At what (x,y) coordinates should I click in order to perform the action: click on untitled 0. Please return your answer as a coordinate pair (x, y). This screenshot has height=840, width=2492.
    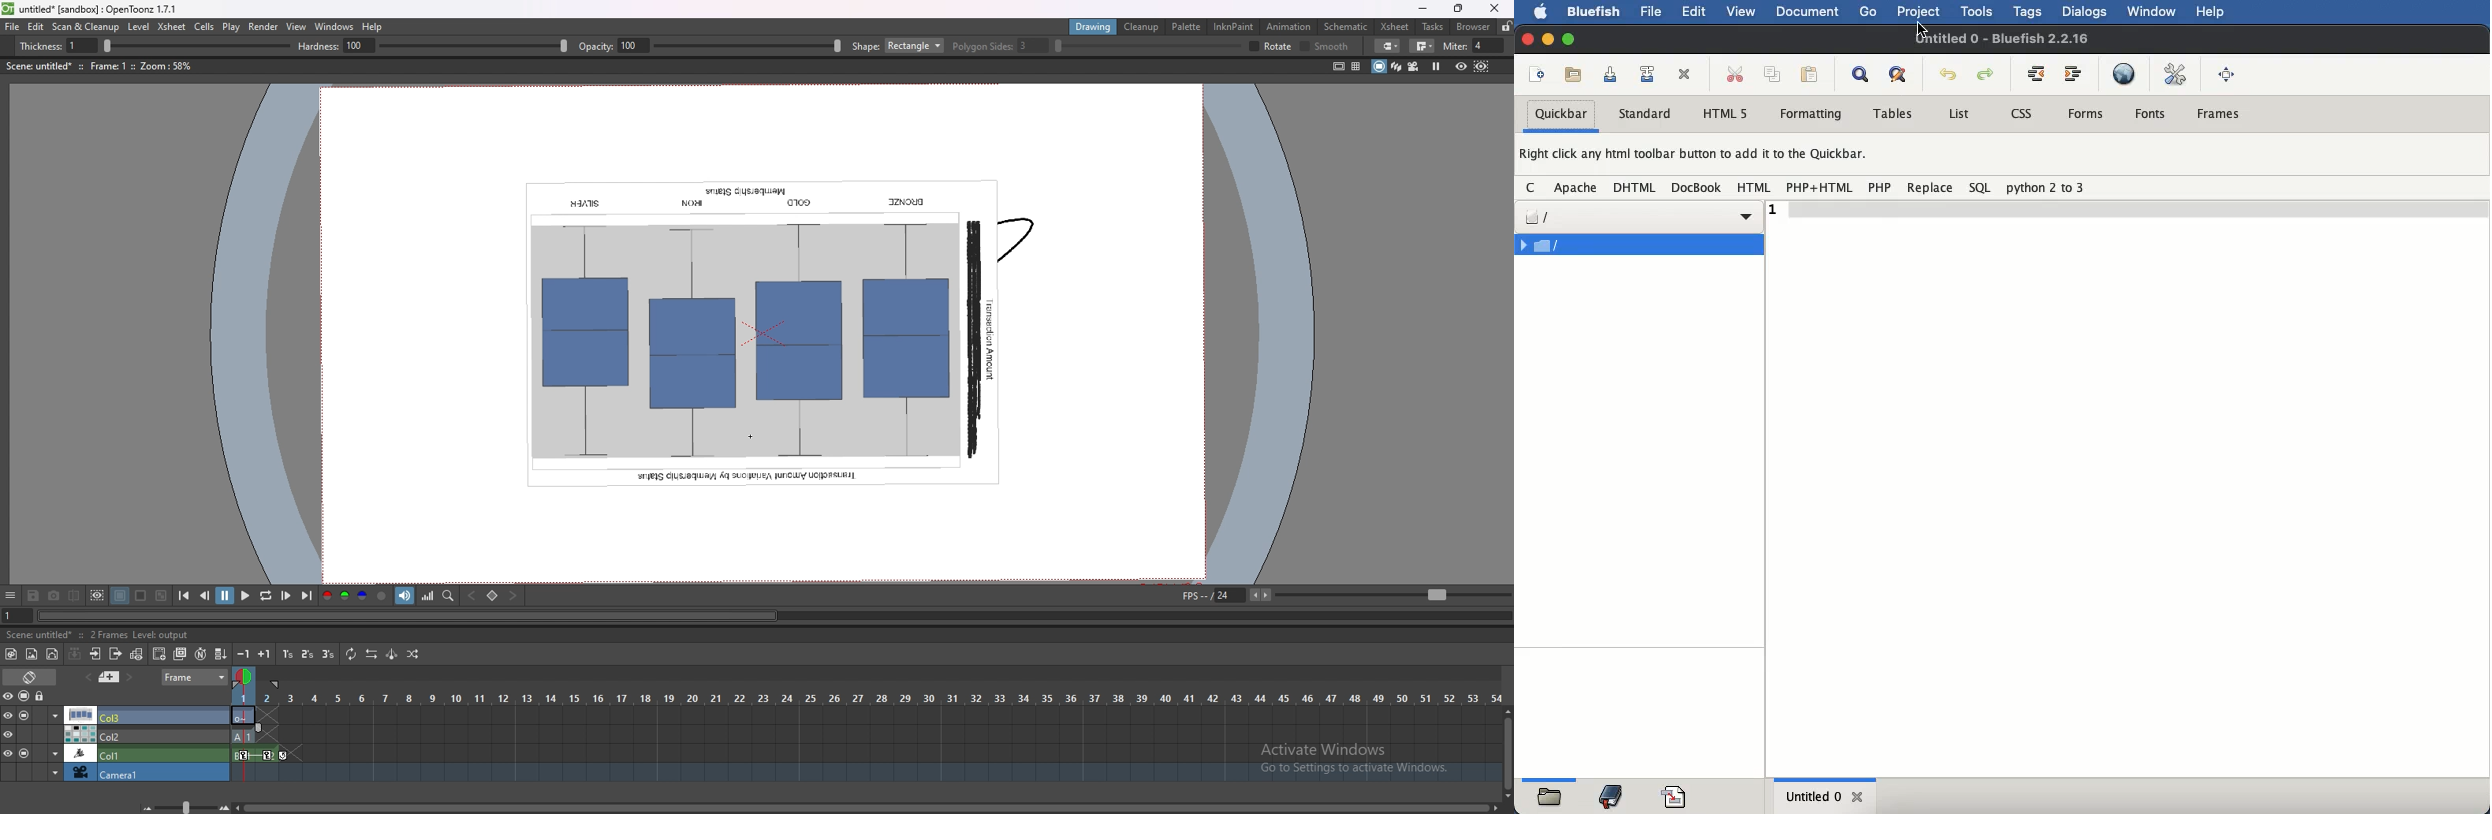
    Looking at the image, I should click on (1809, 796).